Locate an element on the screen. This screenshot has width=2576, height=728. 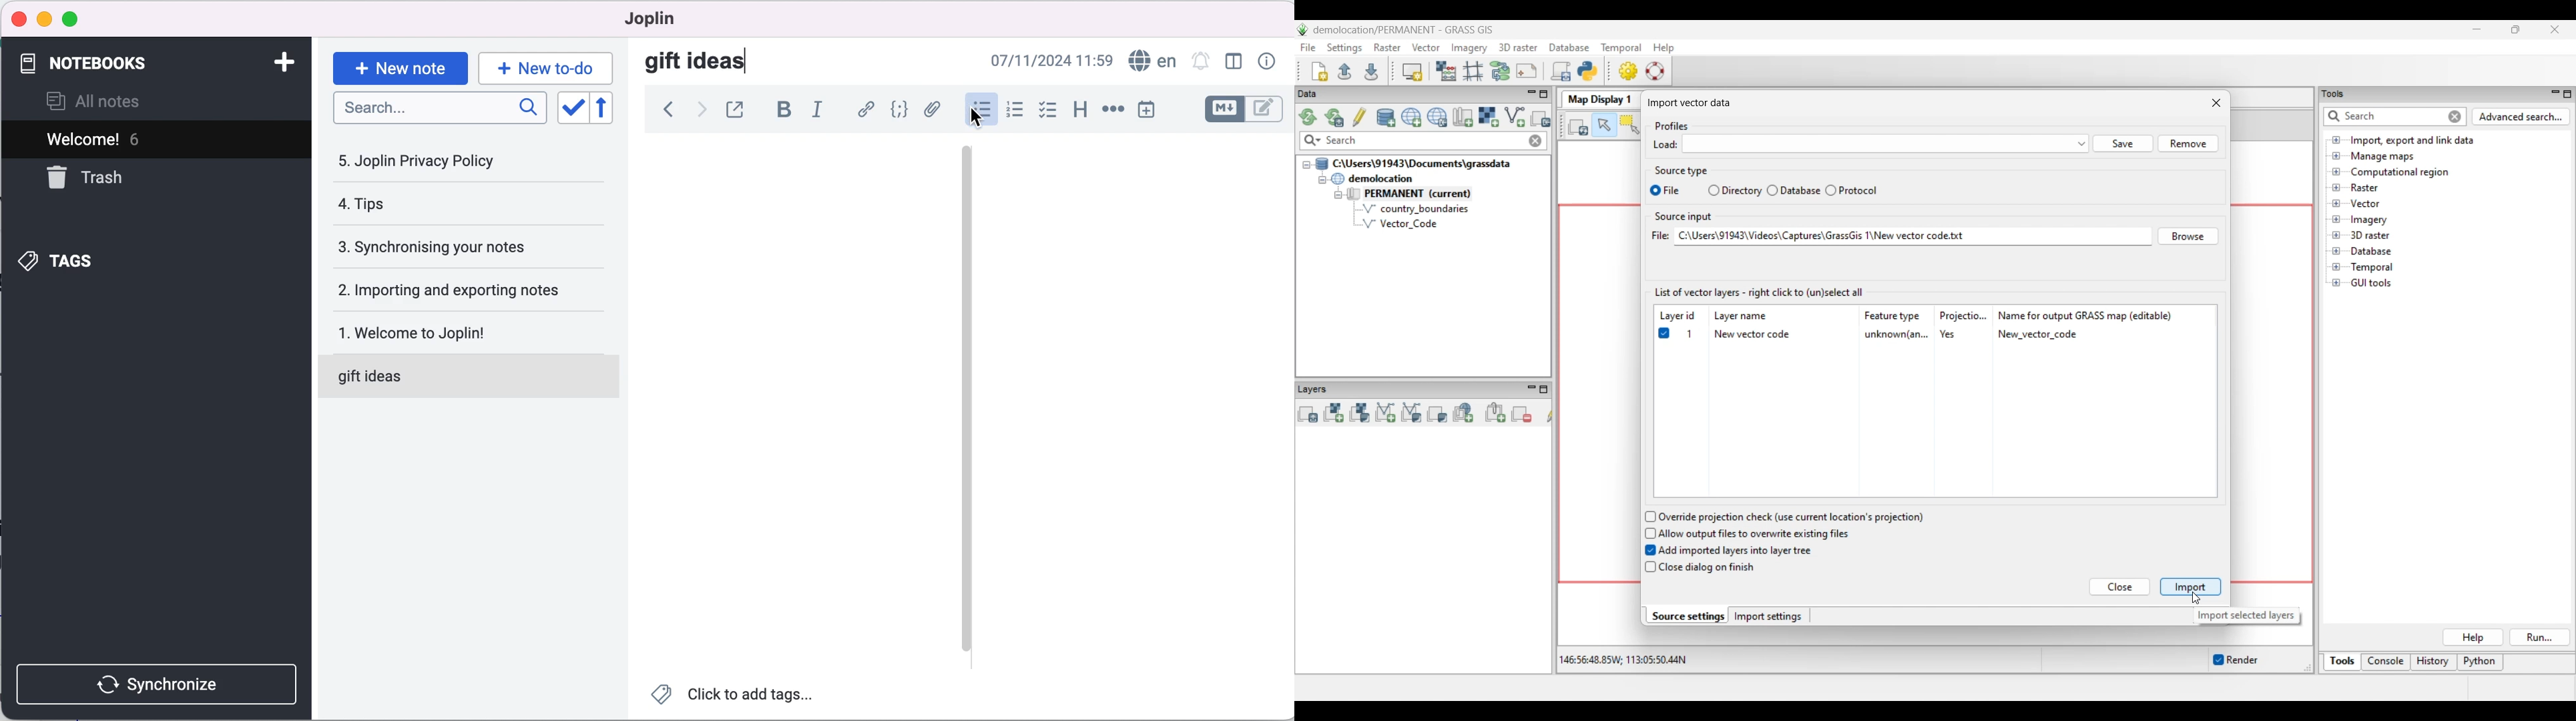
reverse sort order is located at coordinates (606, 108).